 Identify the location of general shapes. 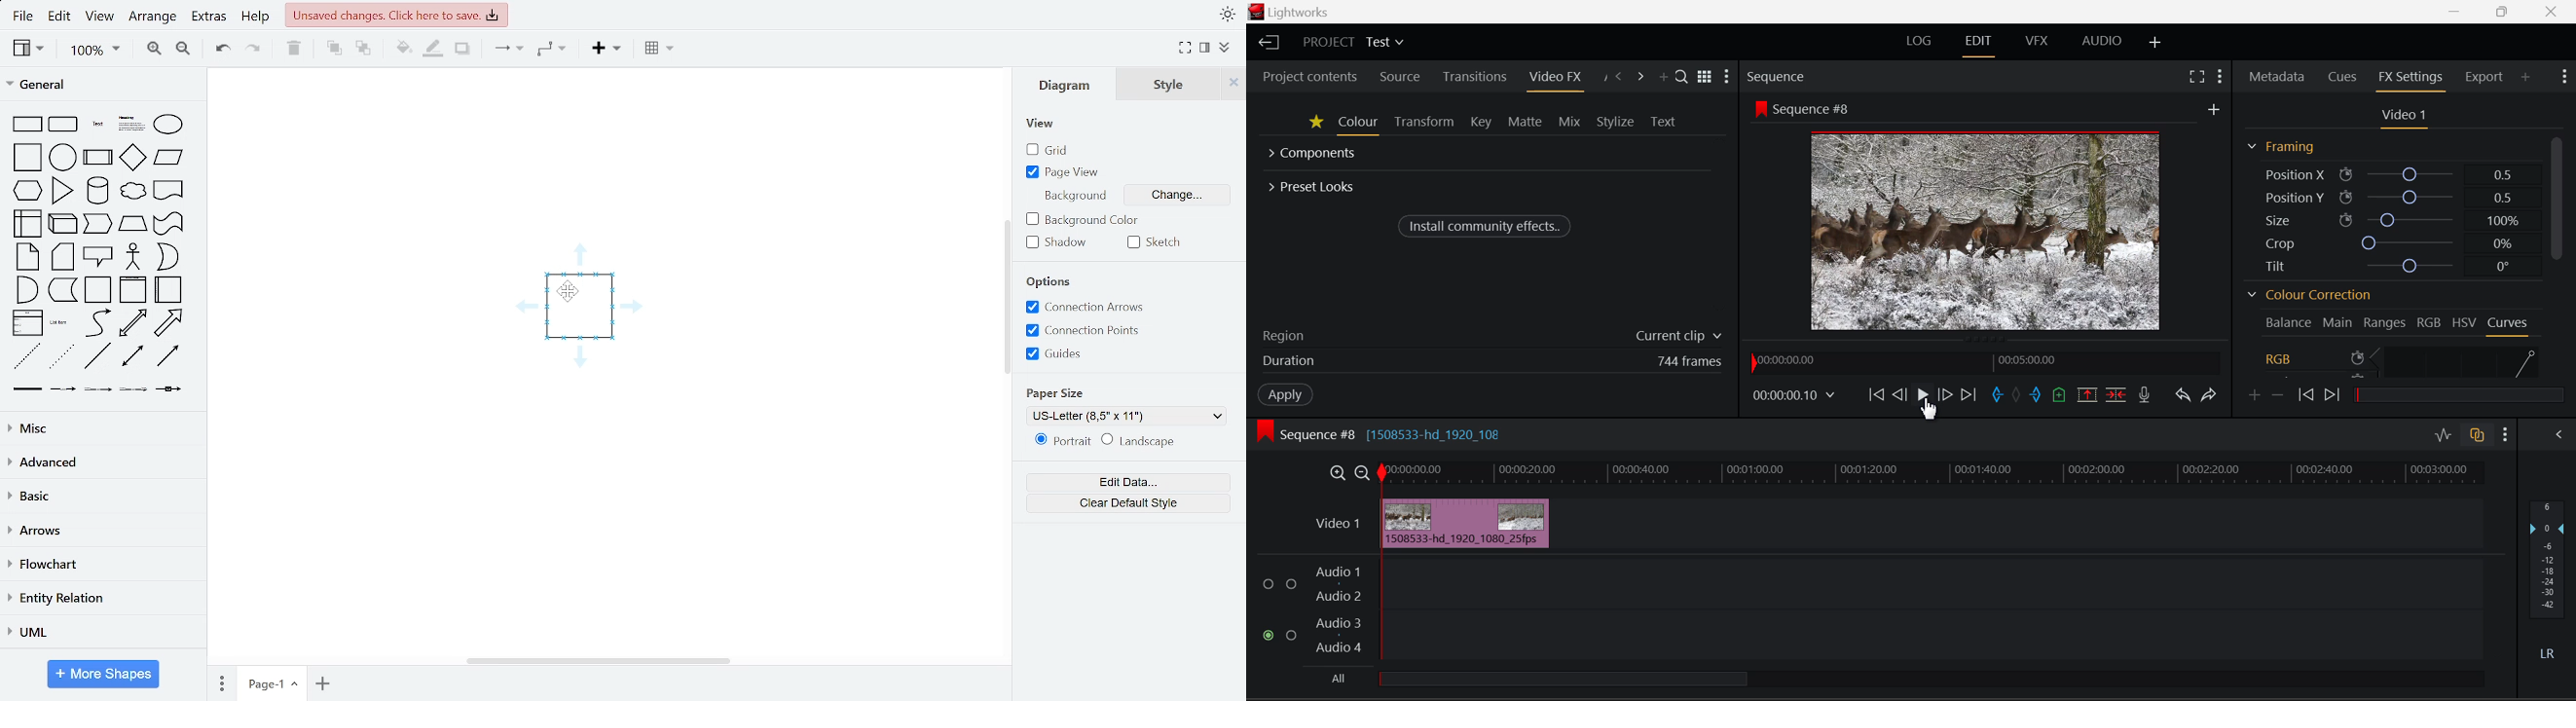
(60, 224).